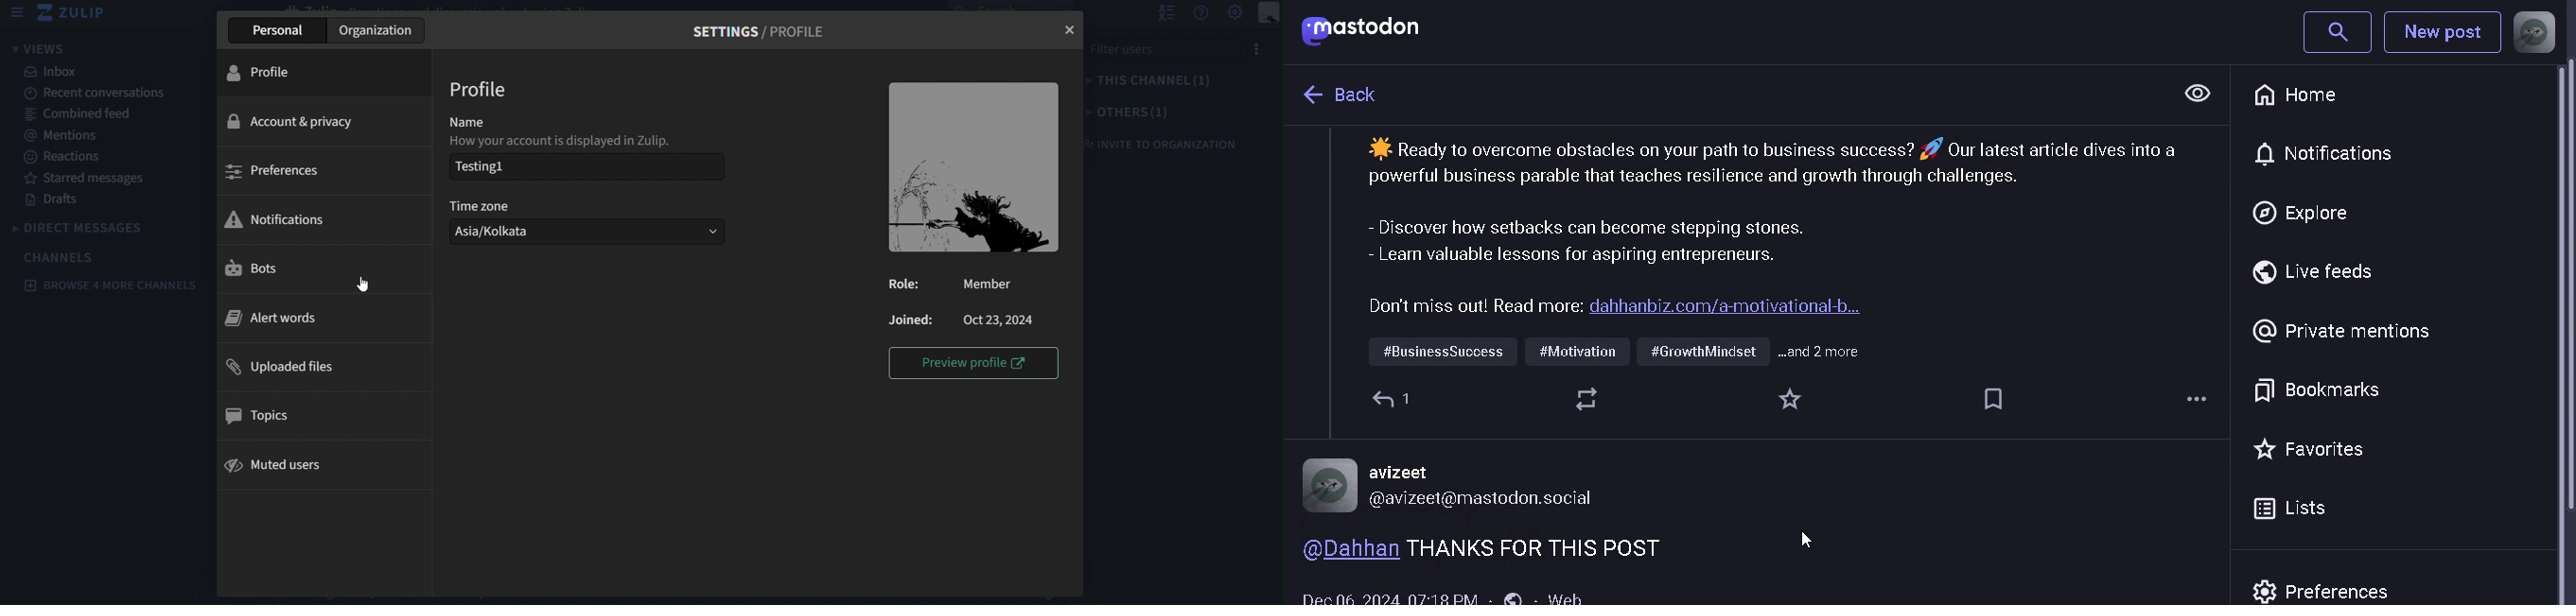 This screenshot has height=616, width=2576. What do you see at coordinates (1806, 535) in the screenshot?
I see `cursor` at bounding box center [1806, 535].